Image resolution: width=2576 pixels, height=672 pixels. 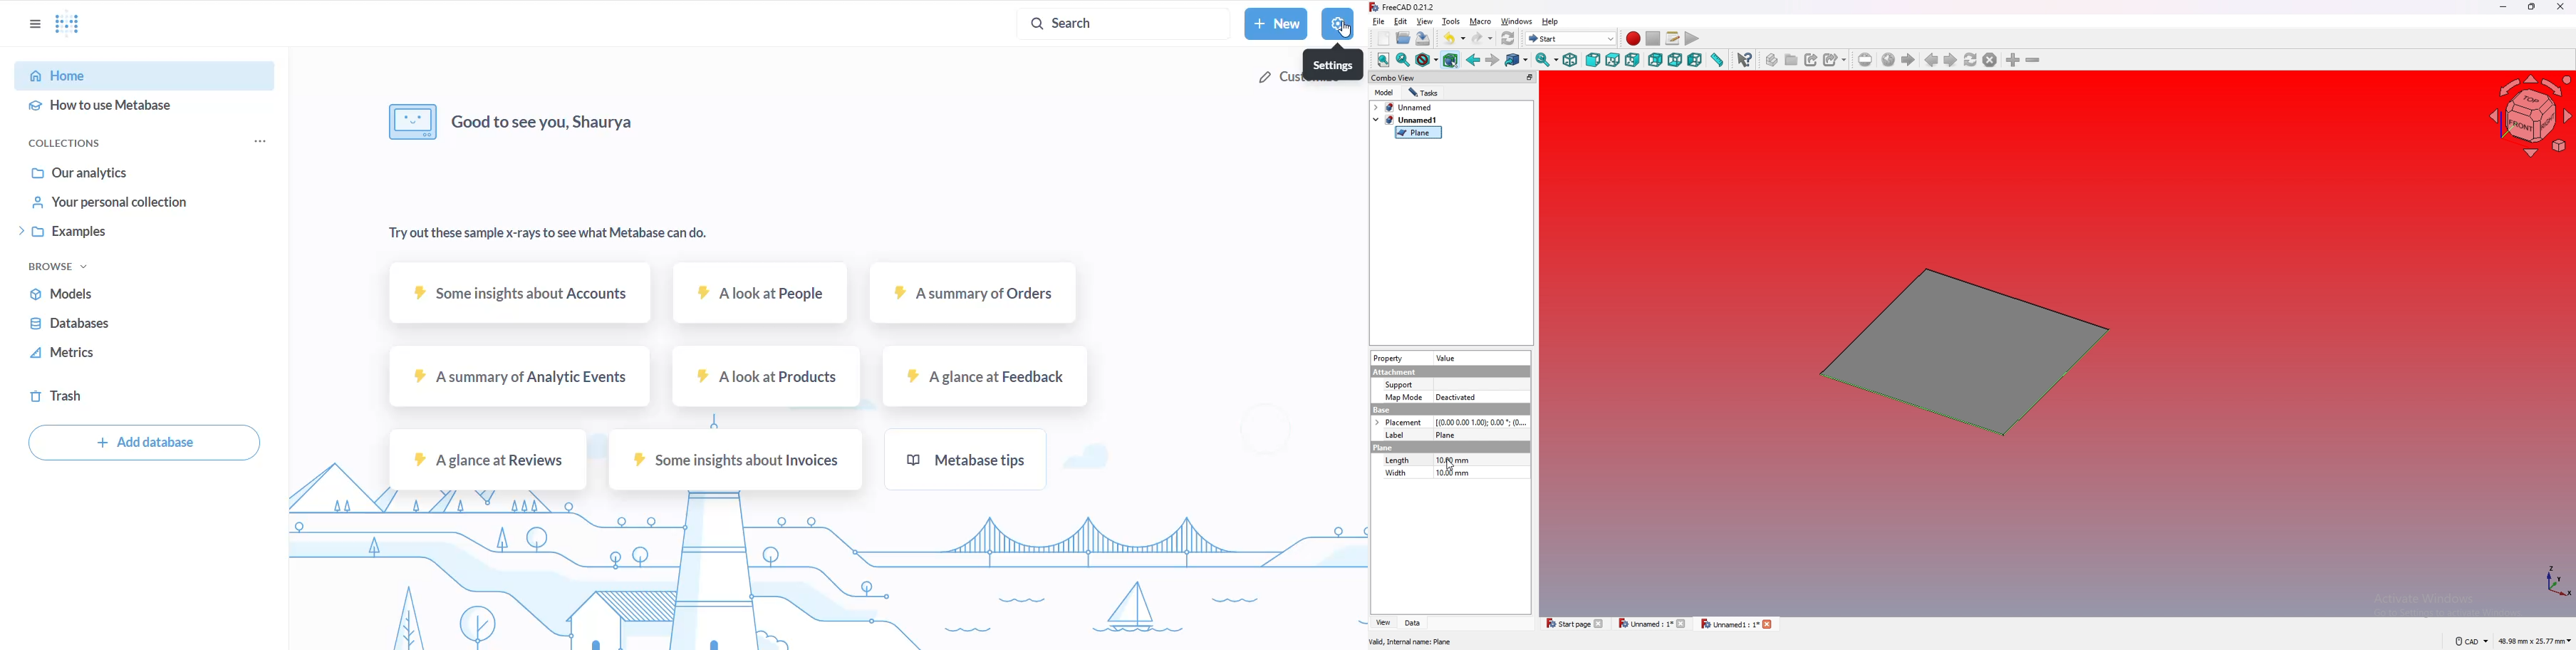 I want to click on xyz coordinates, so click(x=2543, y=582).